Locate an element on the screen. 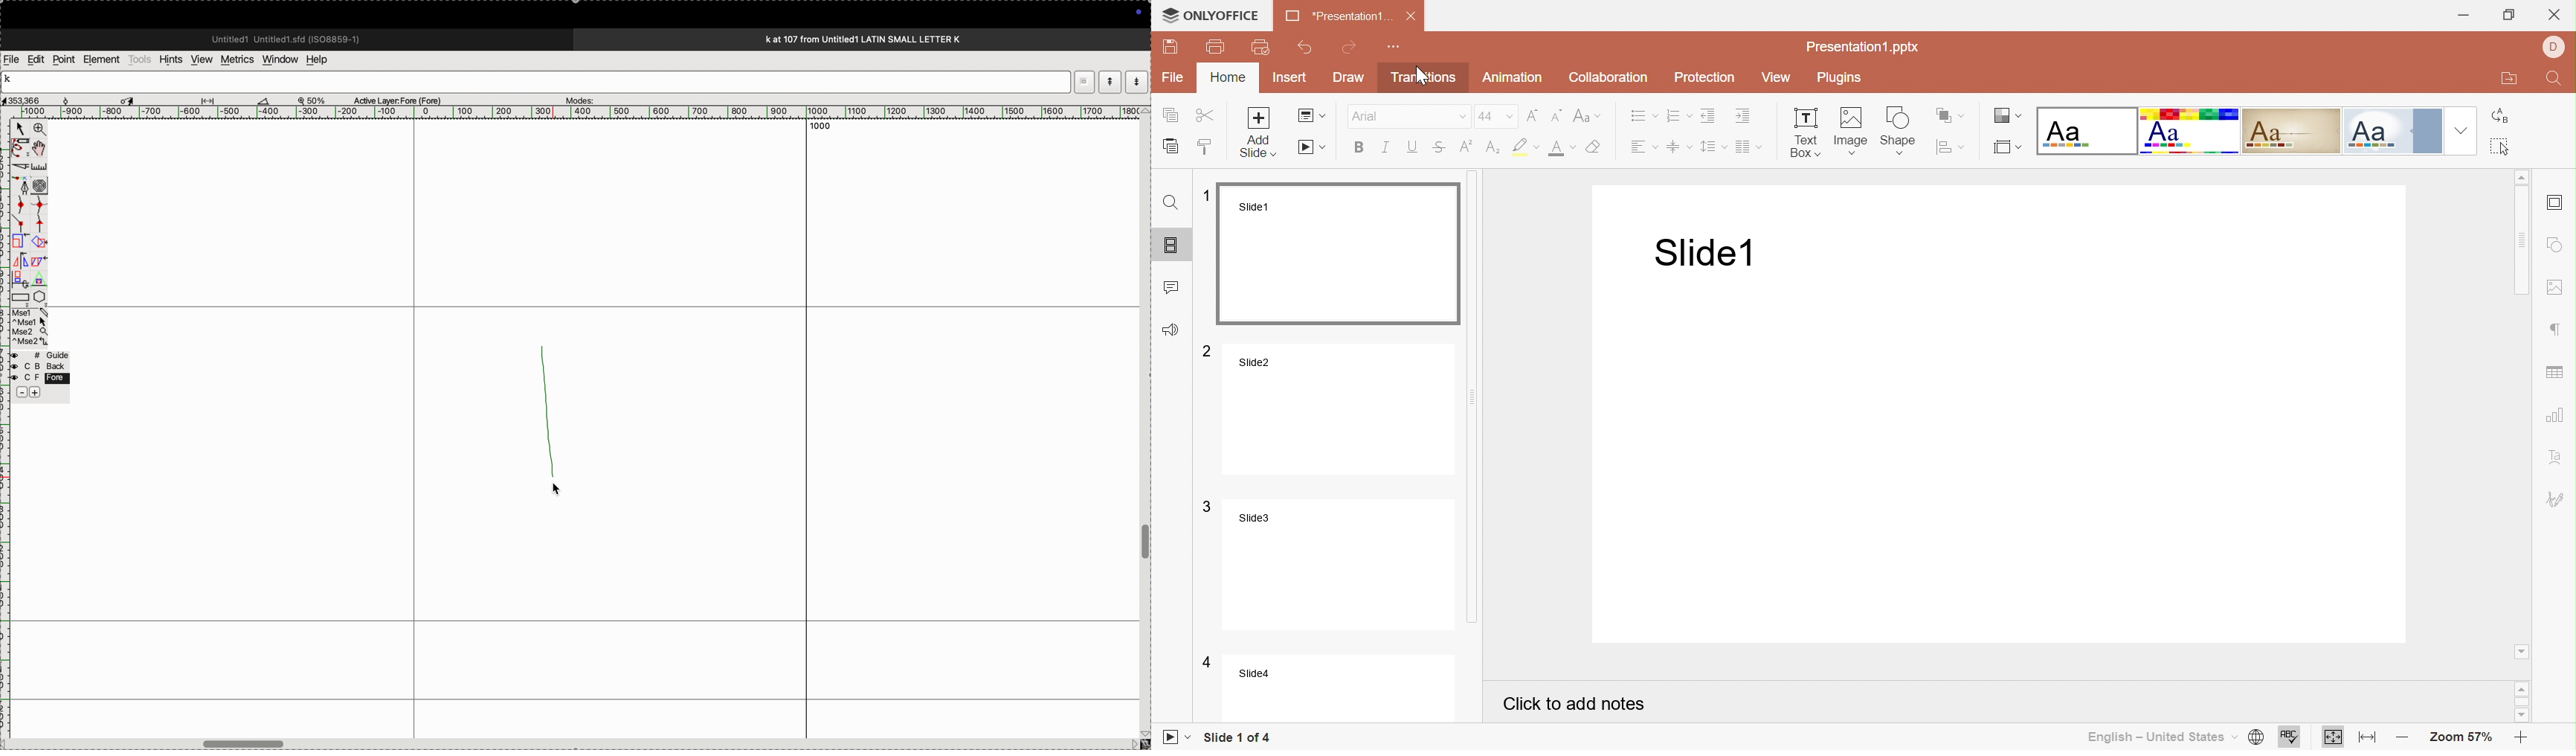 The height and width of the screenshot is (756, 2576). Presentation slide is located at coordinates (2006, 416).